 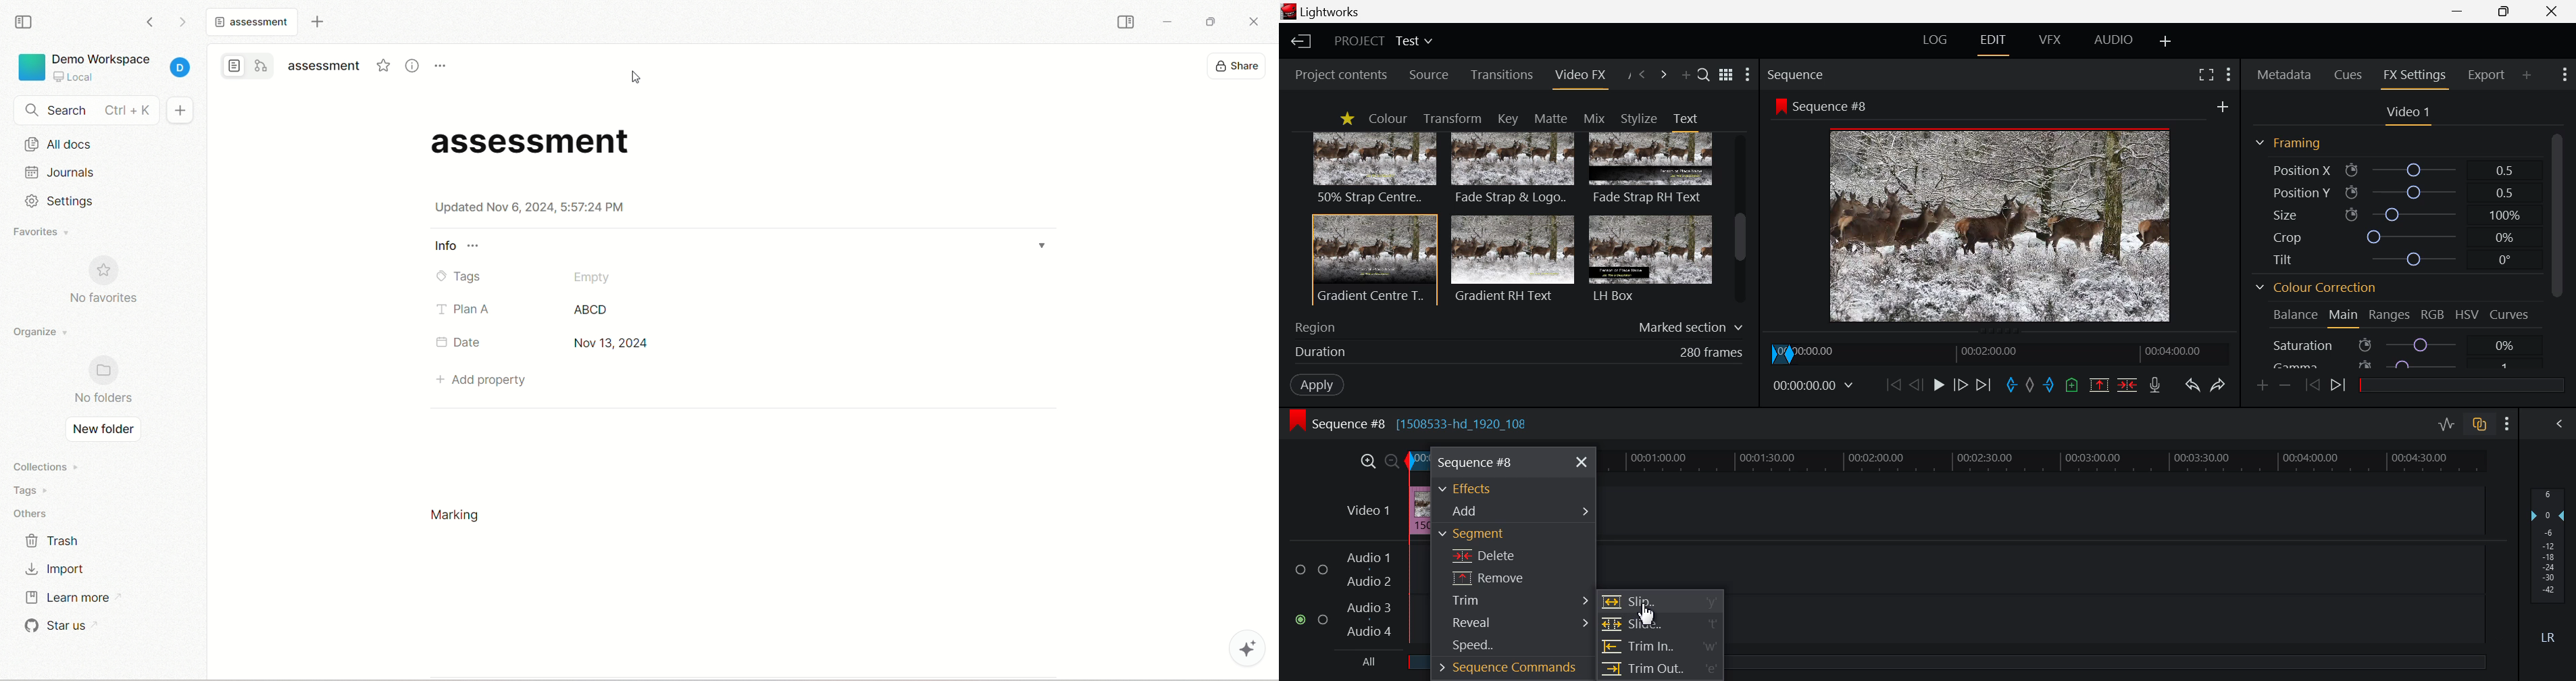 I want to click on Scroll Bar, so click(x=2556, y=247).